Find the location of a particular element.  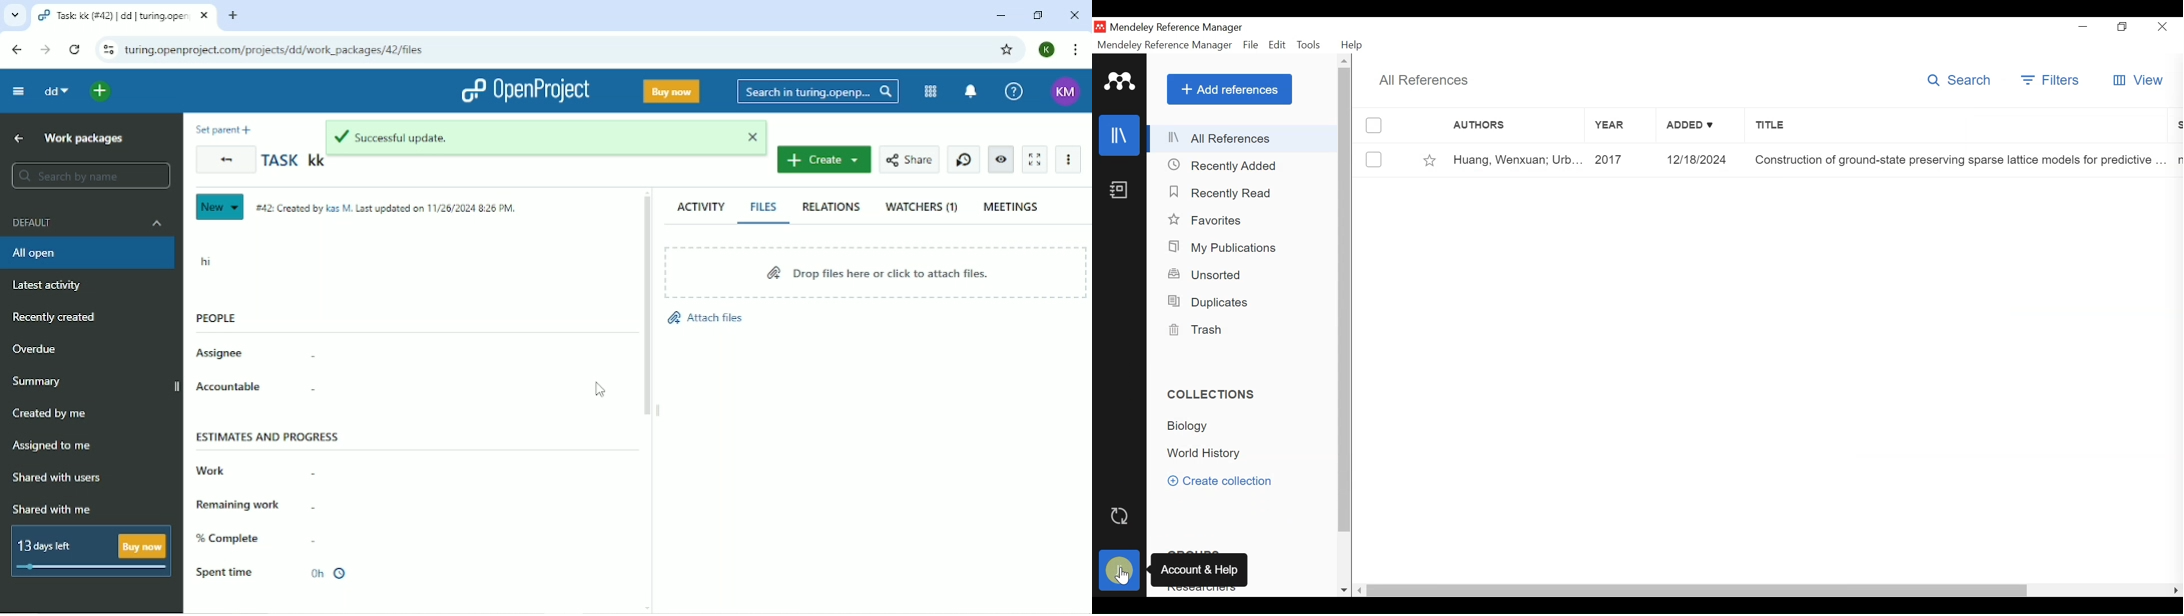

Meetings is located at coordinates (1013, 206).